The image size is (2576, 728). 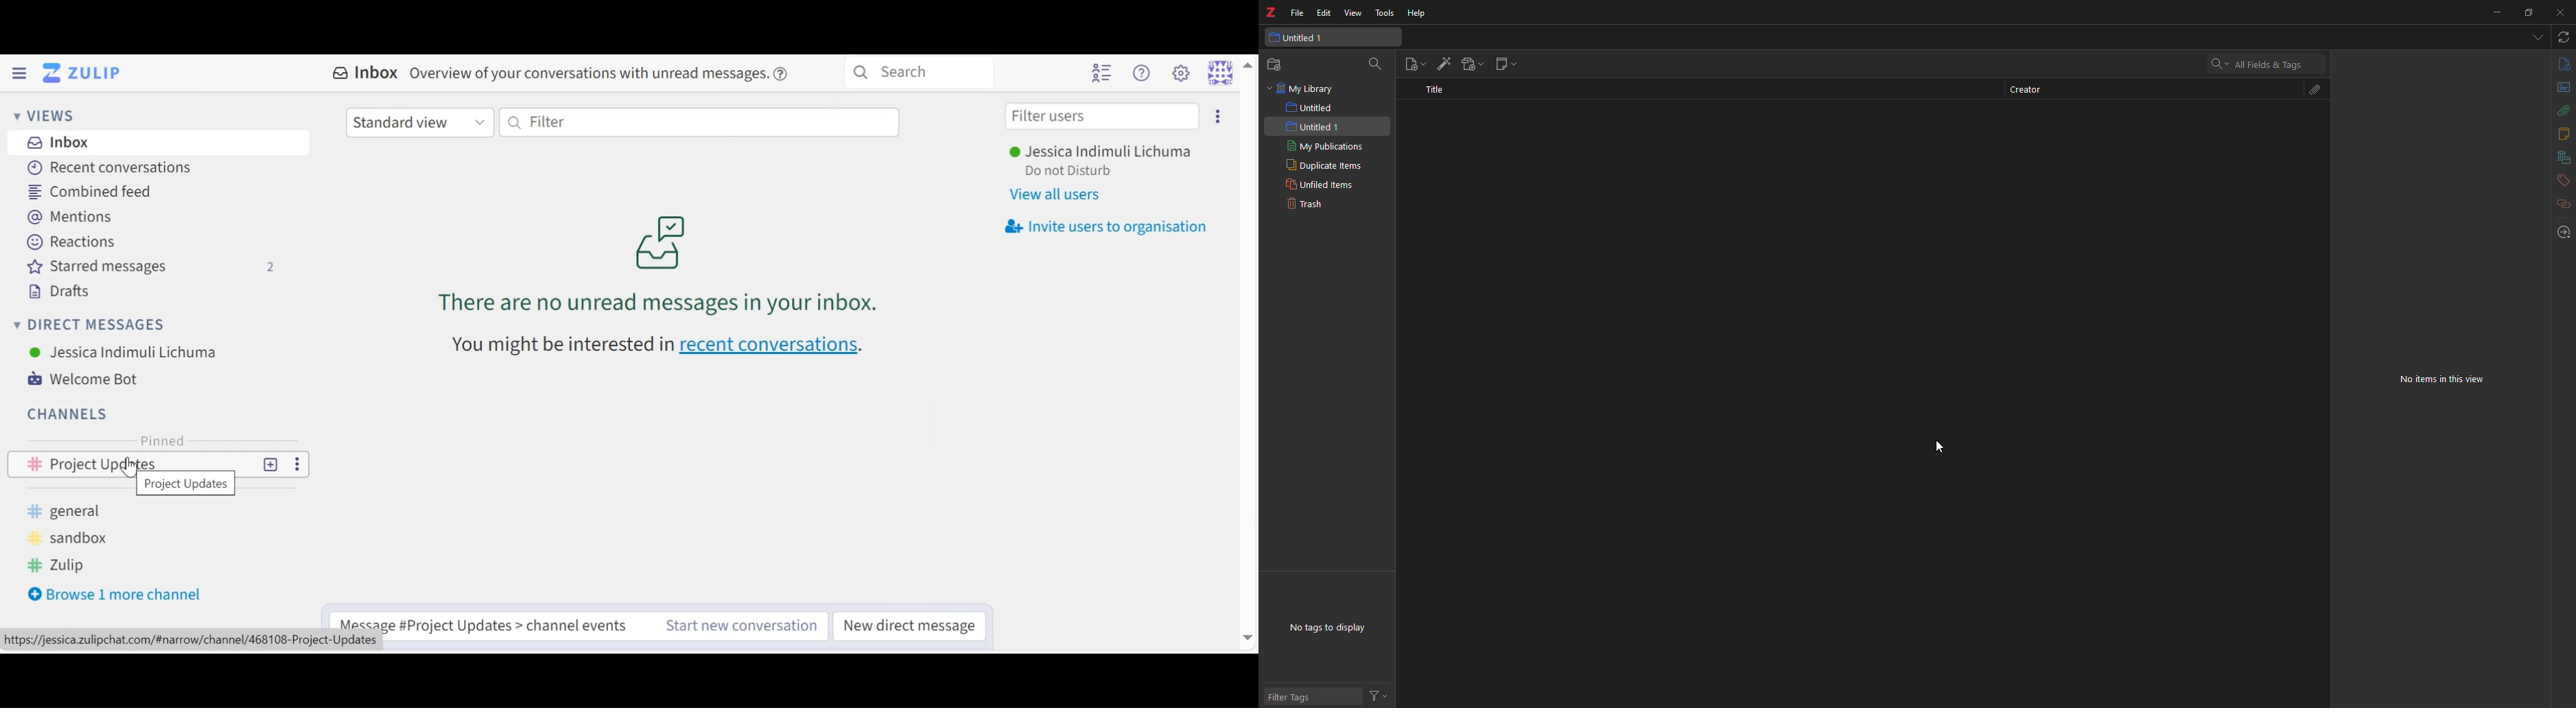 I want to click on Untitled 1, so click(x=1332, y=38).